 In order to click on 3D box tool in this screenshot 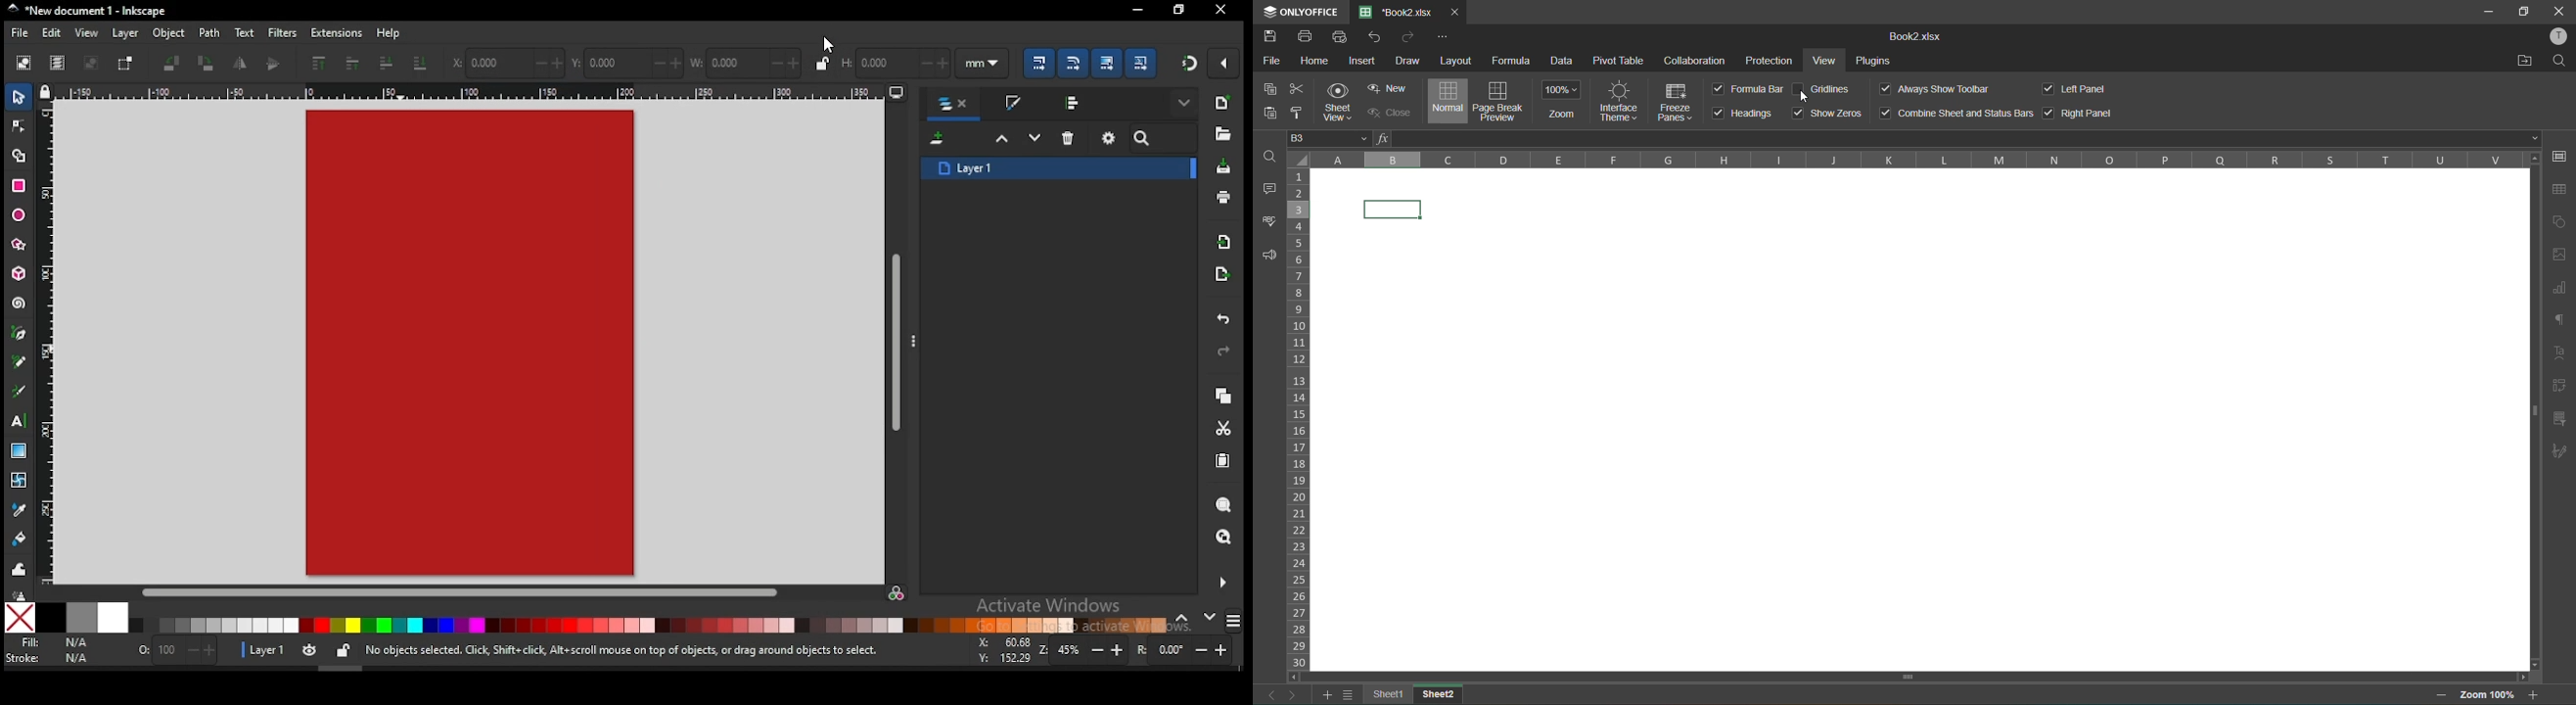, I will do `click(21, 273)`.